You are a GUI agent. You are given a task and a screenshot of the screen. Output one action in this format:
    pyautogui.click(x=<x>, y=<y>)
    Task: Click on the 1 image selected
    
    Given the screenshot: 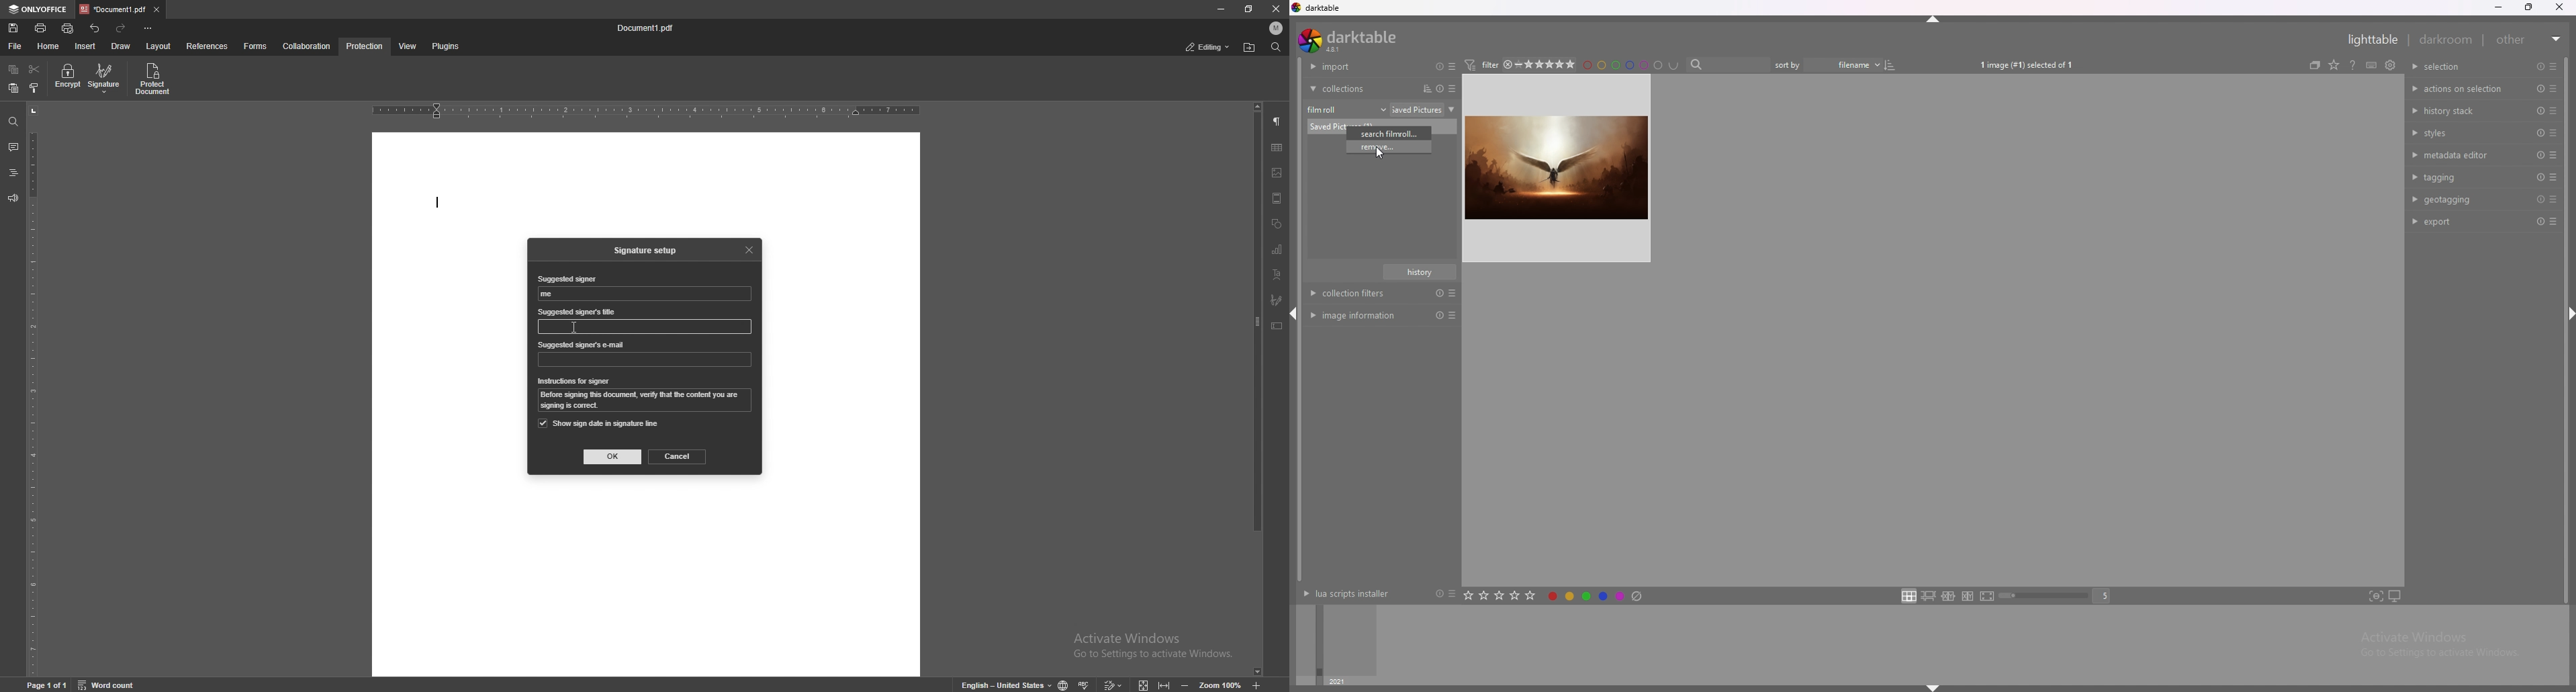 What is the action you would take?
    pyautogui.click(x=2032, y=64)
    